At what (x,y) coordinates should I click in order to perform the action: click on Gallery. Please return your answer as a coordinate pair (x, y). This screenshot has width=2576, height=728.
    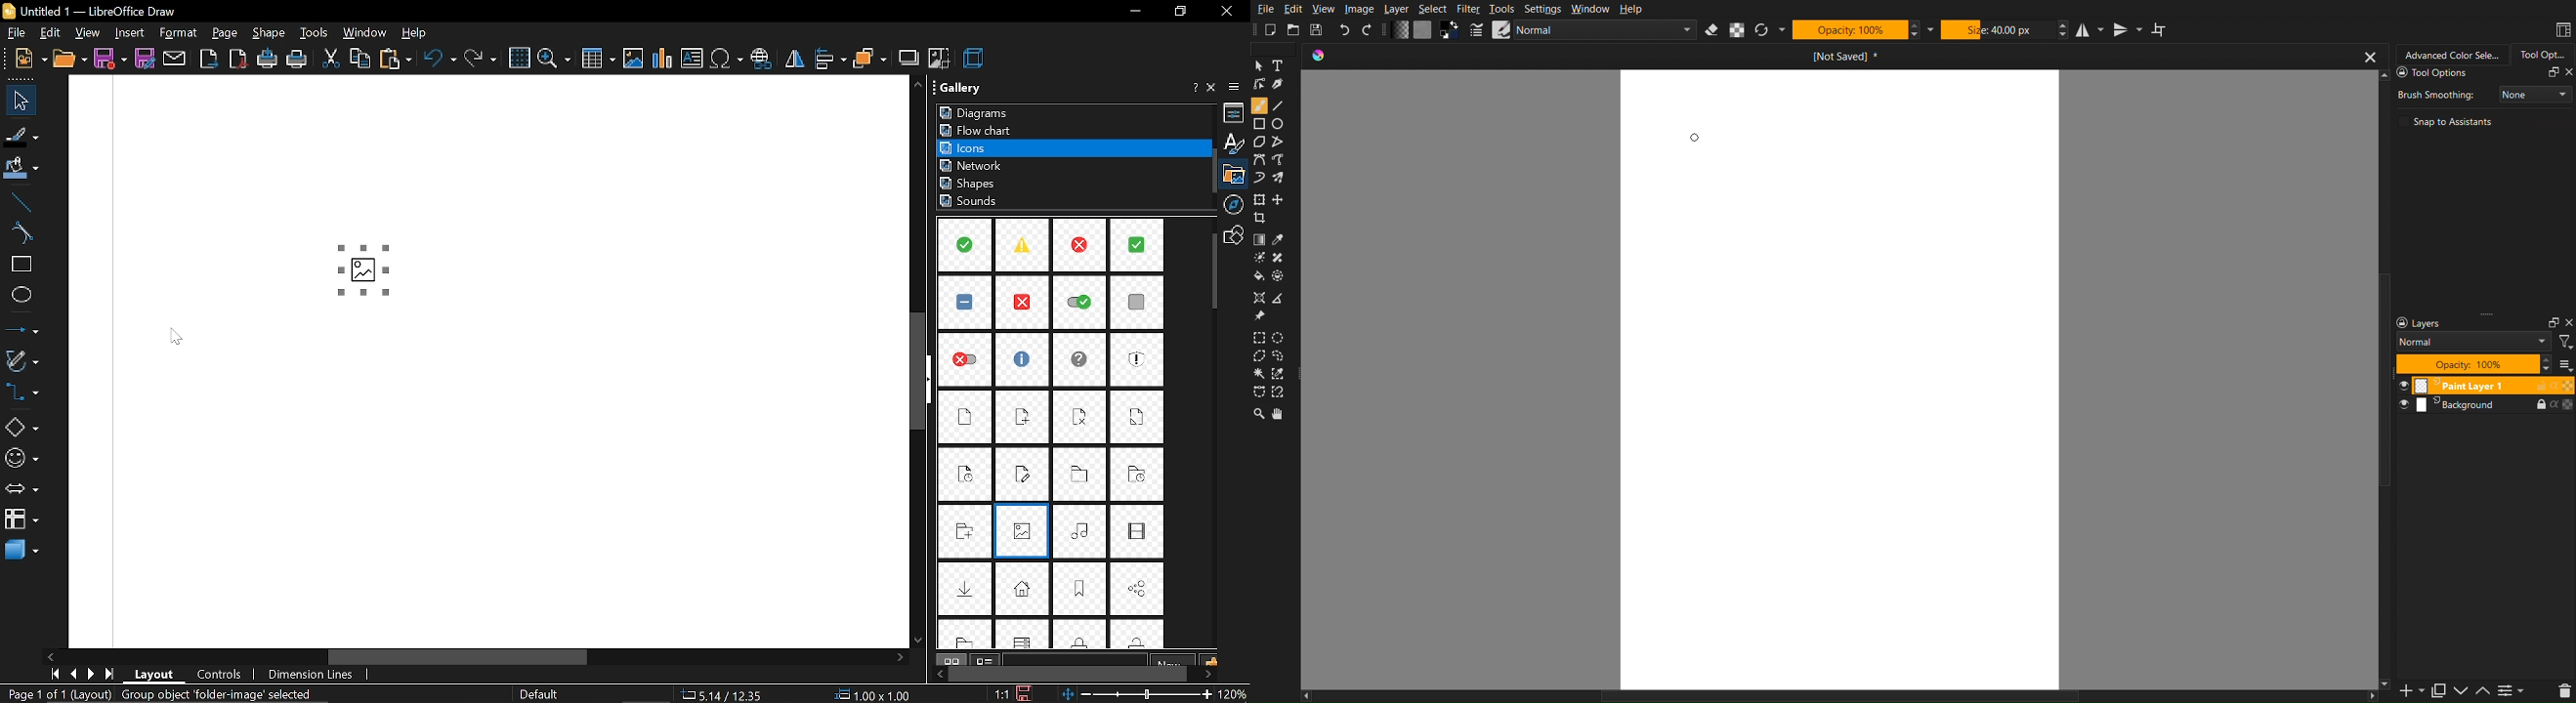
    Looking at the image, I should click on (974, 87).